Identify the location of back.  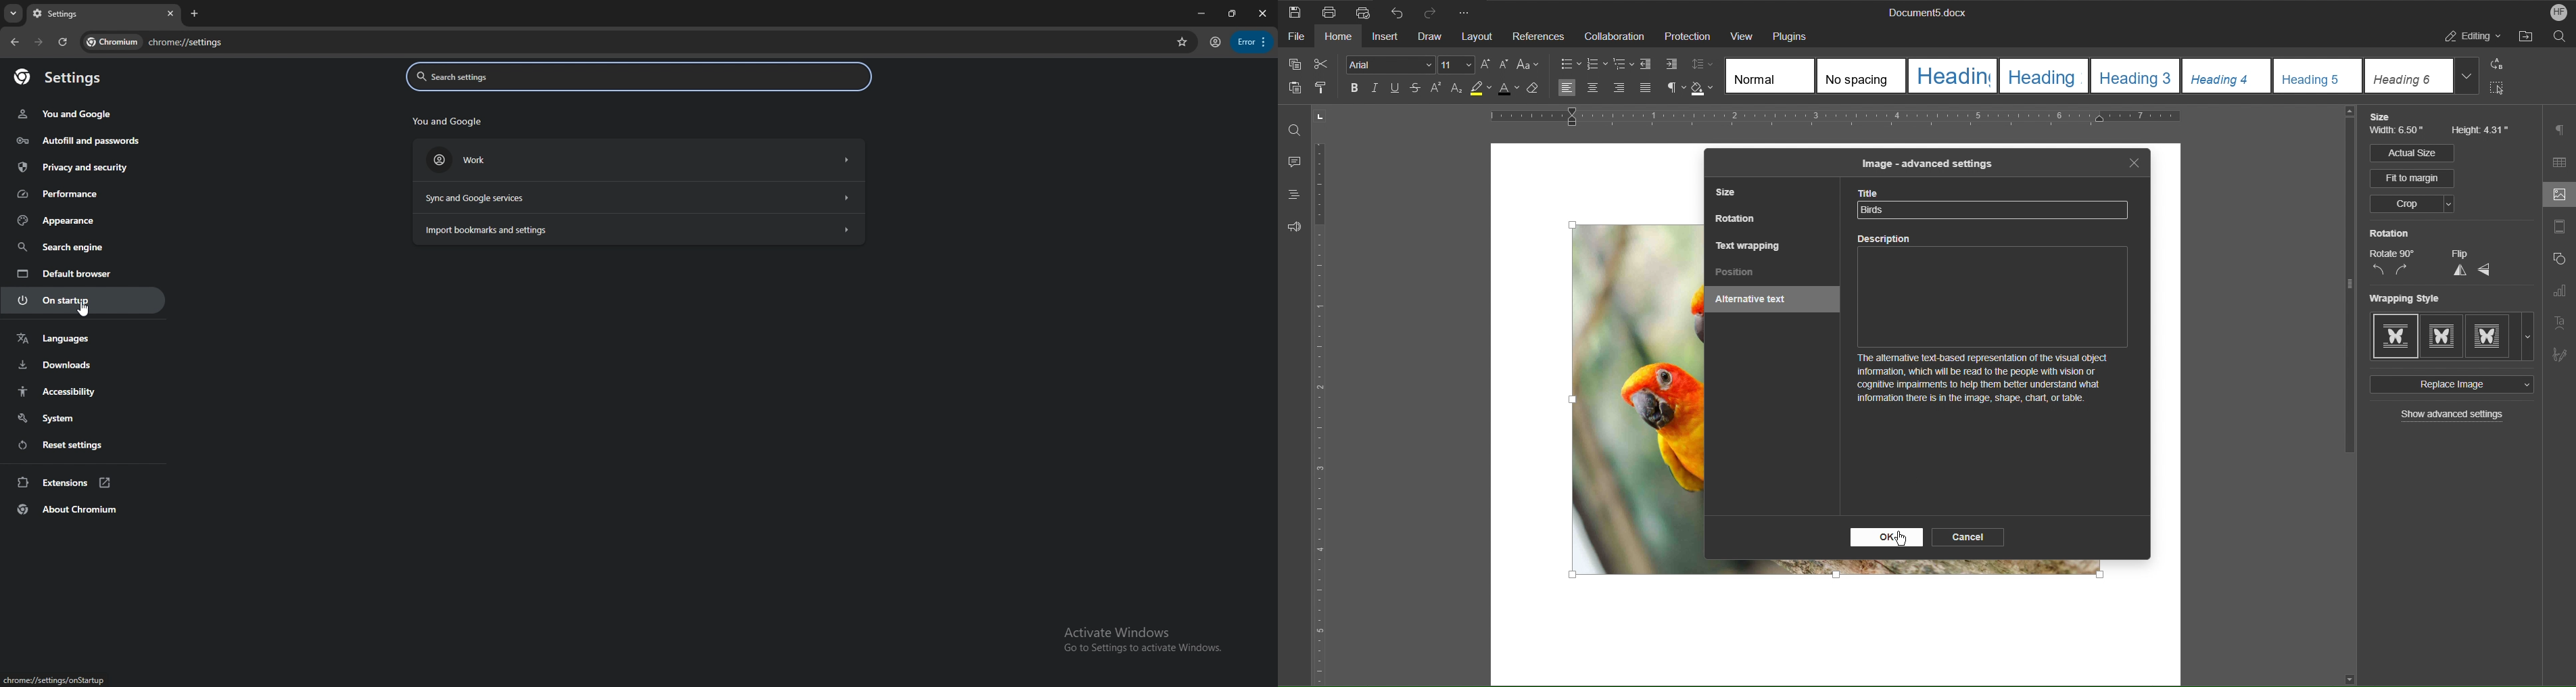
(15, 42).